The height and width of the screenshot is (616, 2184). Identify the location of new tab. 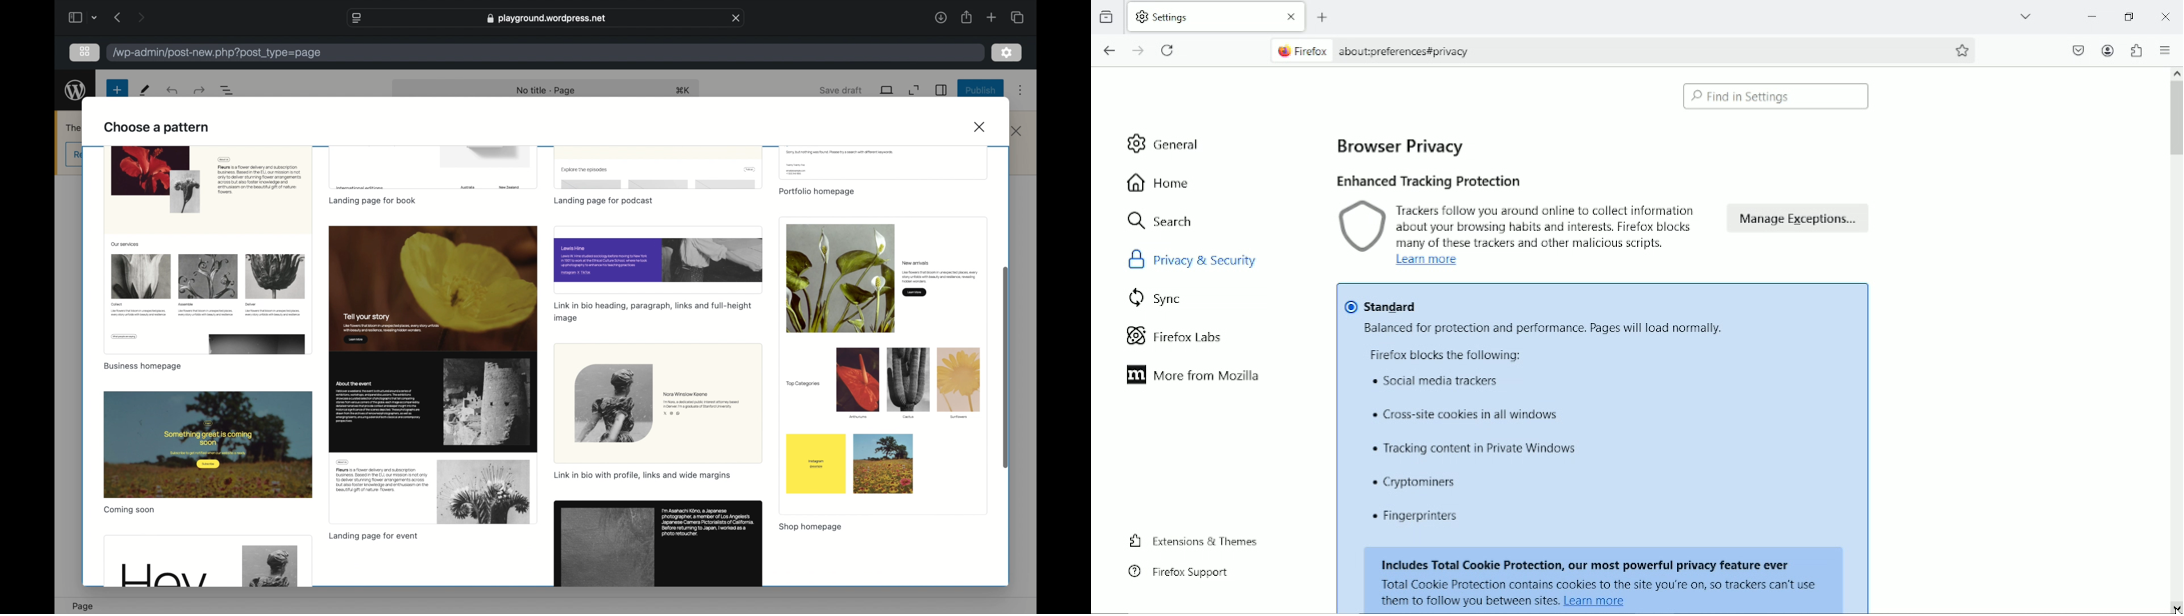
(992, 17).